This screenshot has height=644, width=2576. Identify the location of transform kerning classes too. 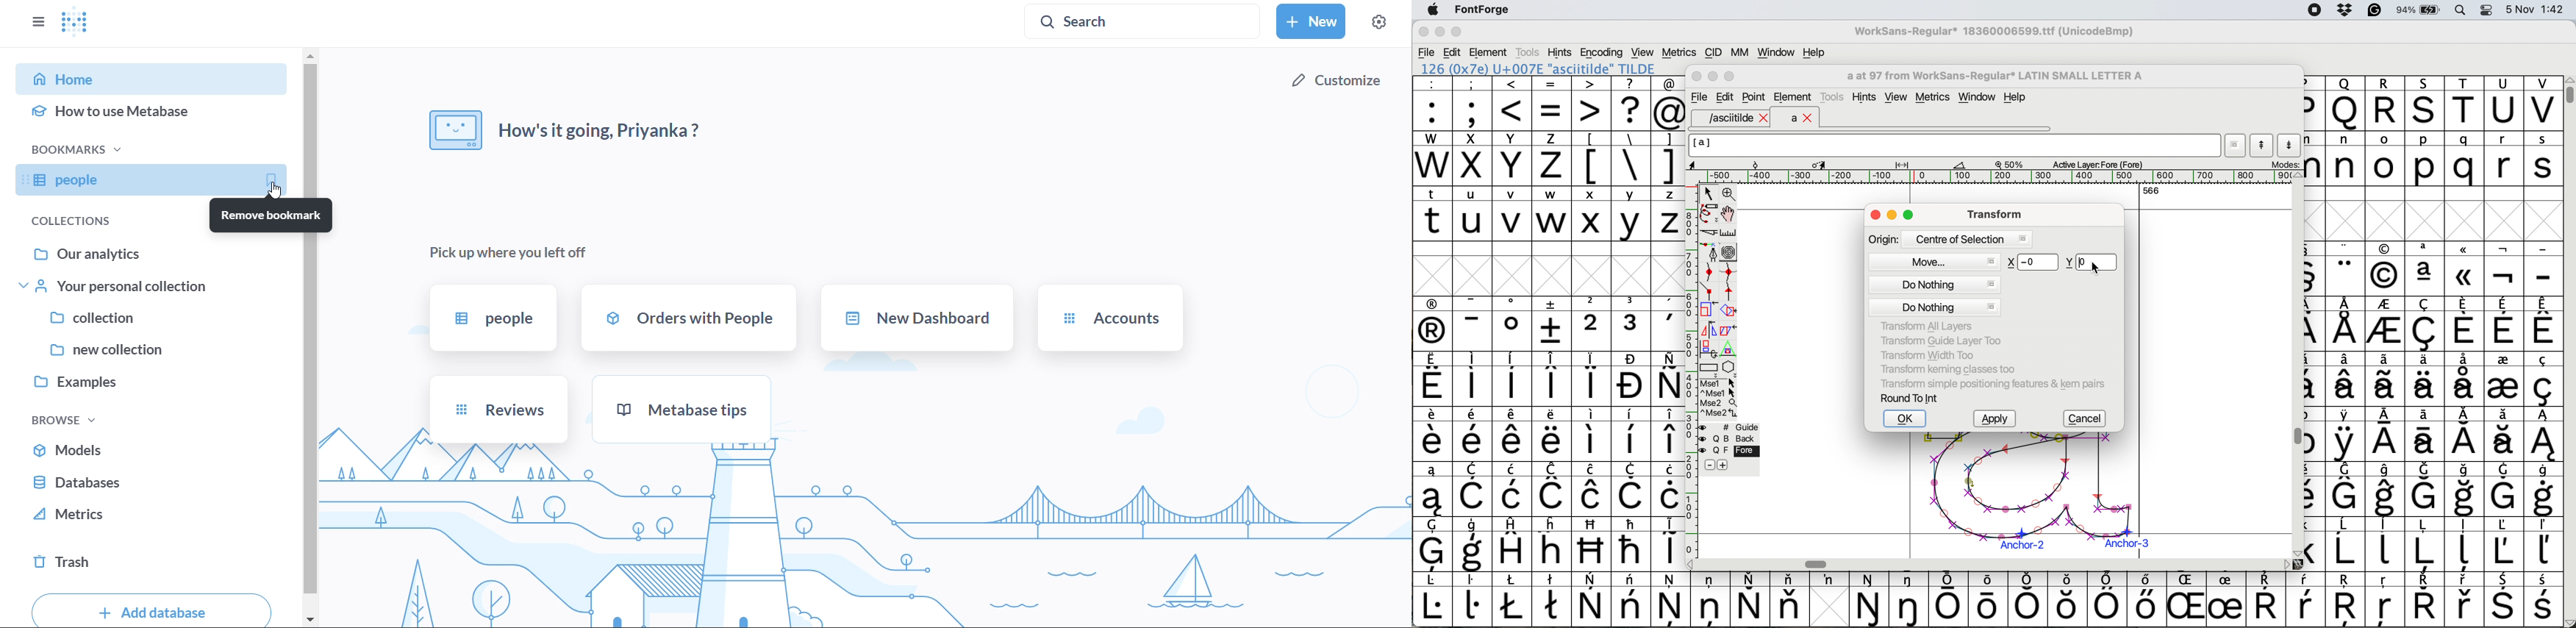
(1948, 369).